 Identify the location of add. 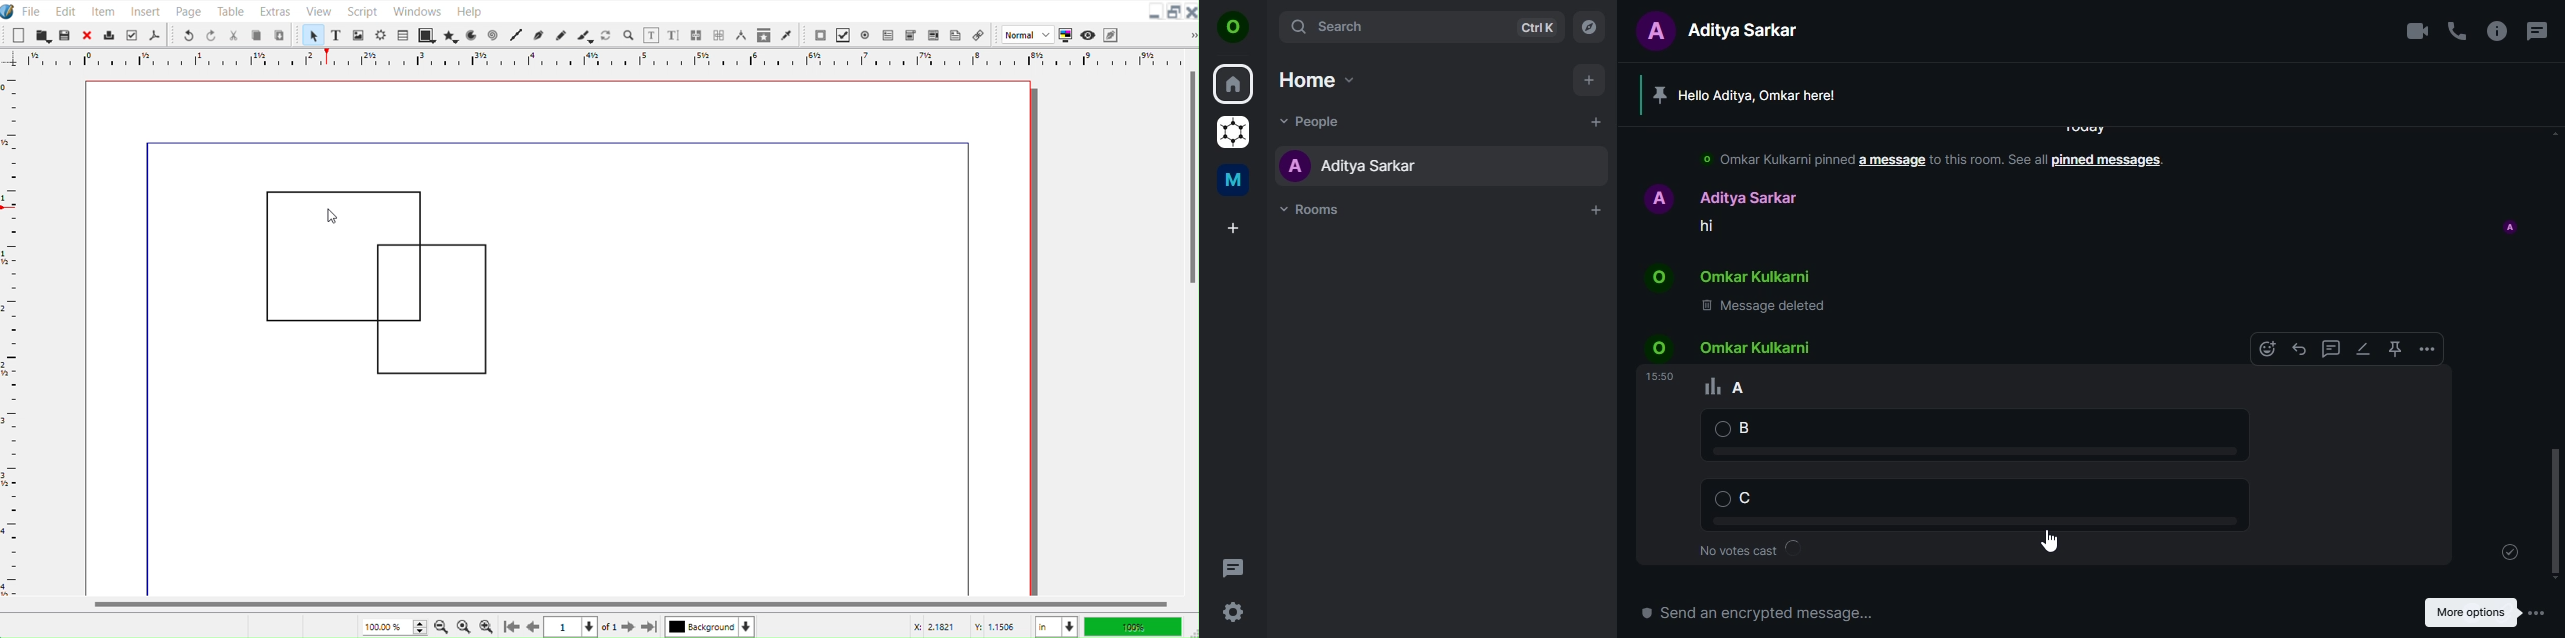
(1587, 80).